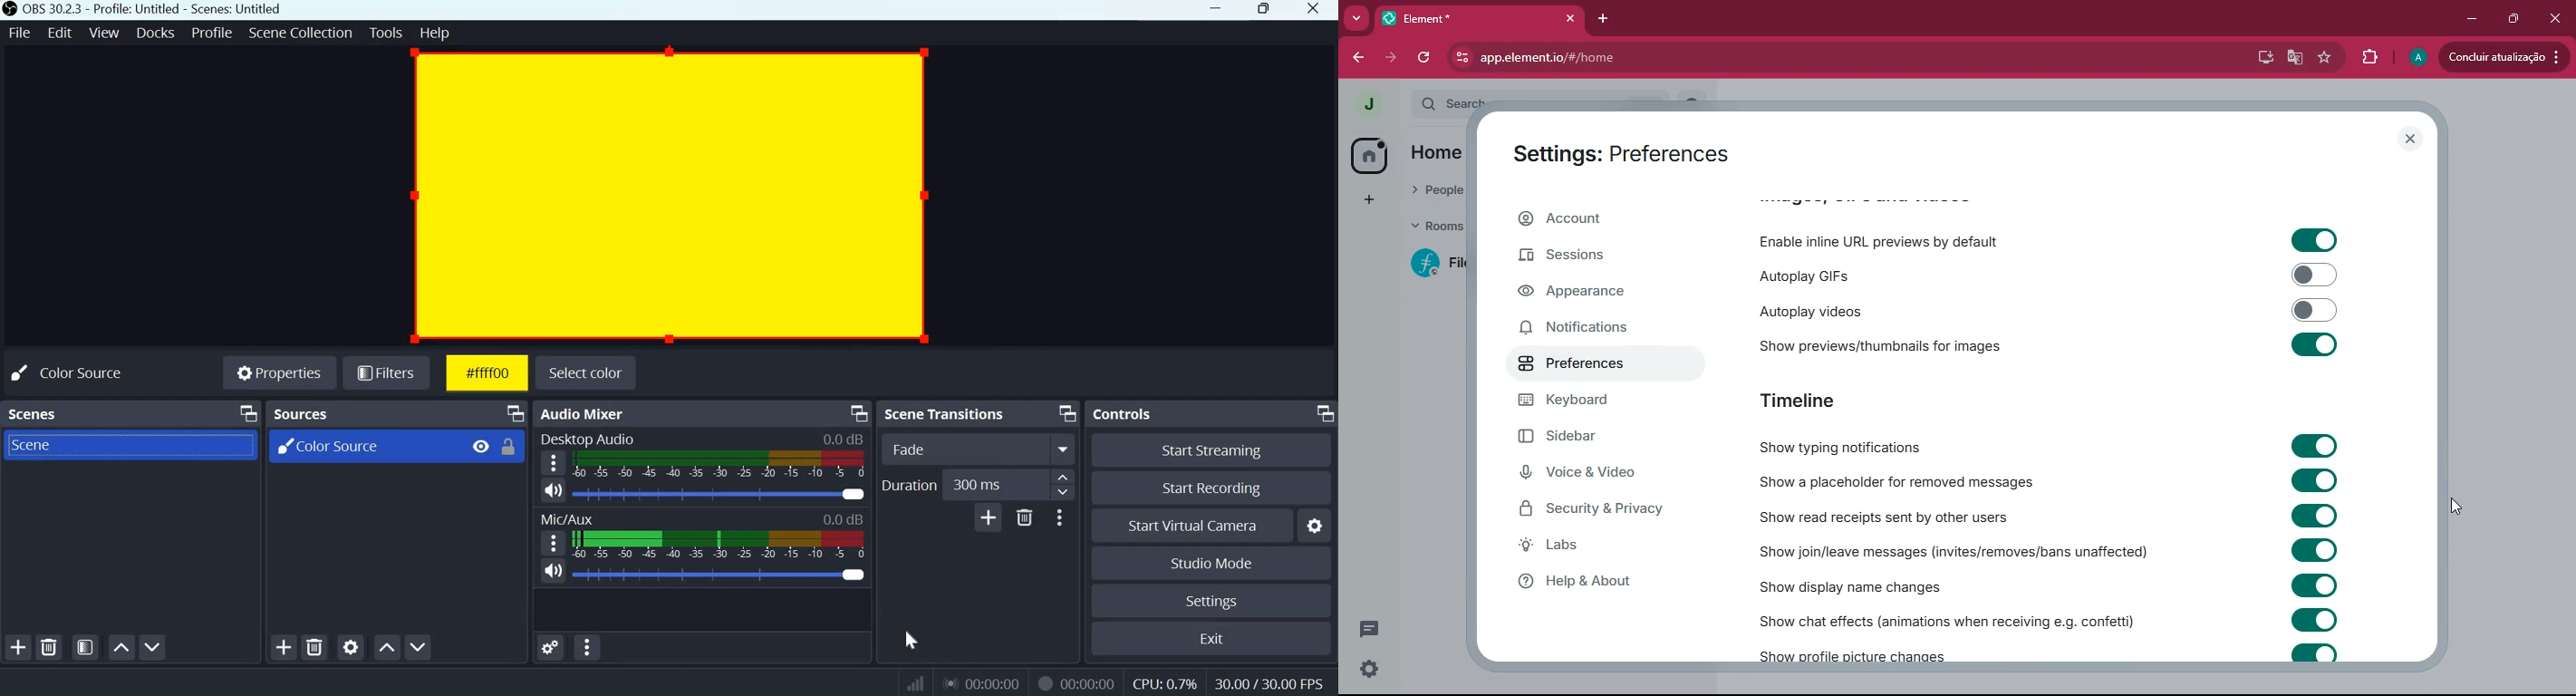 This screenshot has height=700, width=2576. Describe the element at coordinates (2315, 479) in the screenshot. I see `toggle on/off` at that location.